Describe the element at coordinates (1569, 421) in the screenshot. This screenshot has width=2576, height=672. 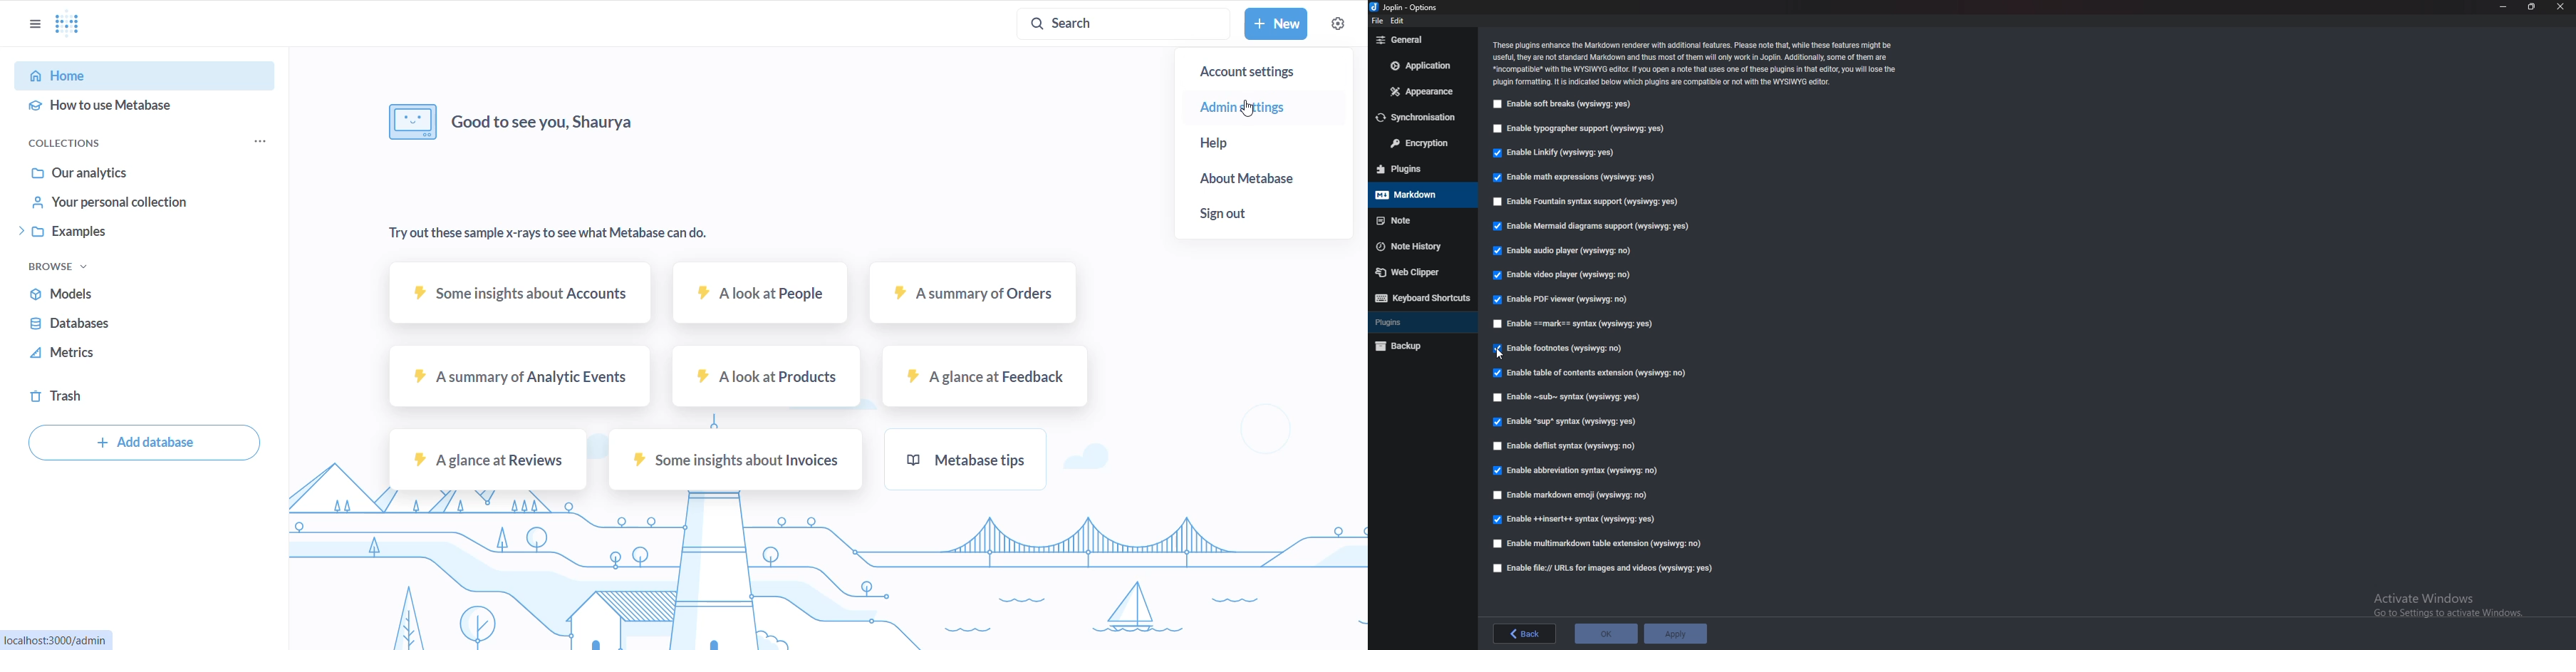
I see `Enable sup syntax` at that location.